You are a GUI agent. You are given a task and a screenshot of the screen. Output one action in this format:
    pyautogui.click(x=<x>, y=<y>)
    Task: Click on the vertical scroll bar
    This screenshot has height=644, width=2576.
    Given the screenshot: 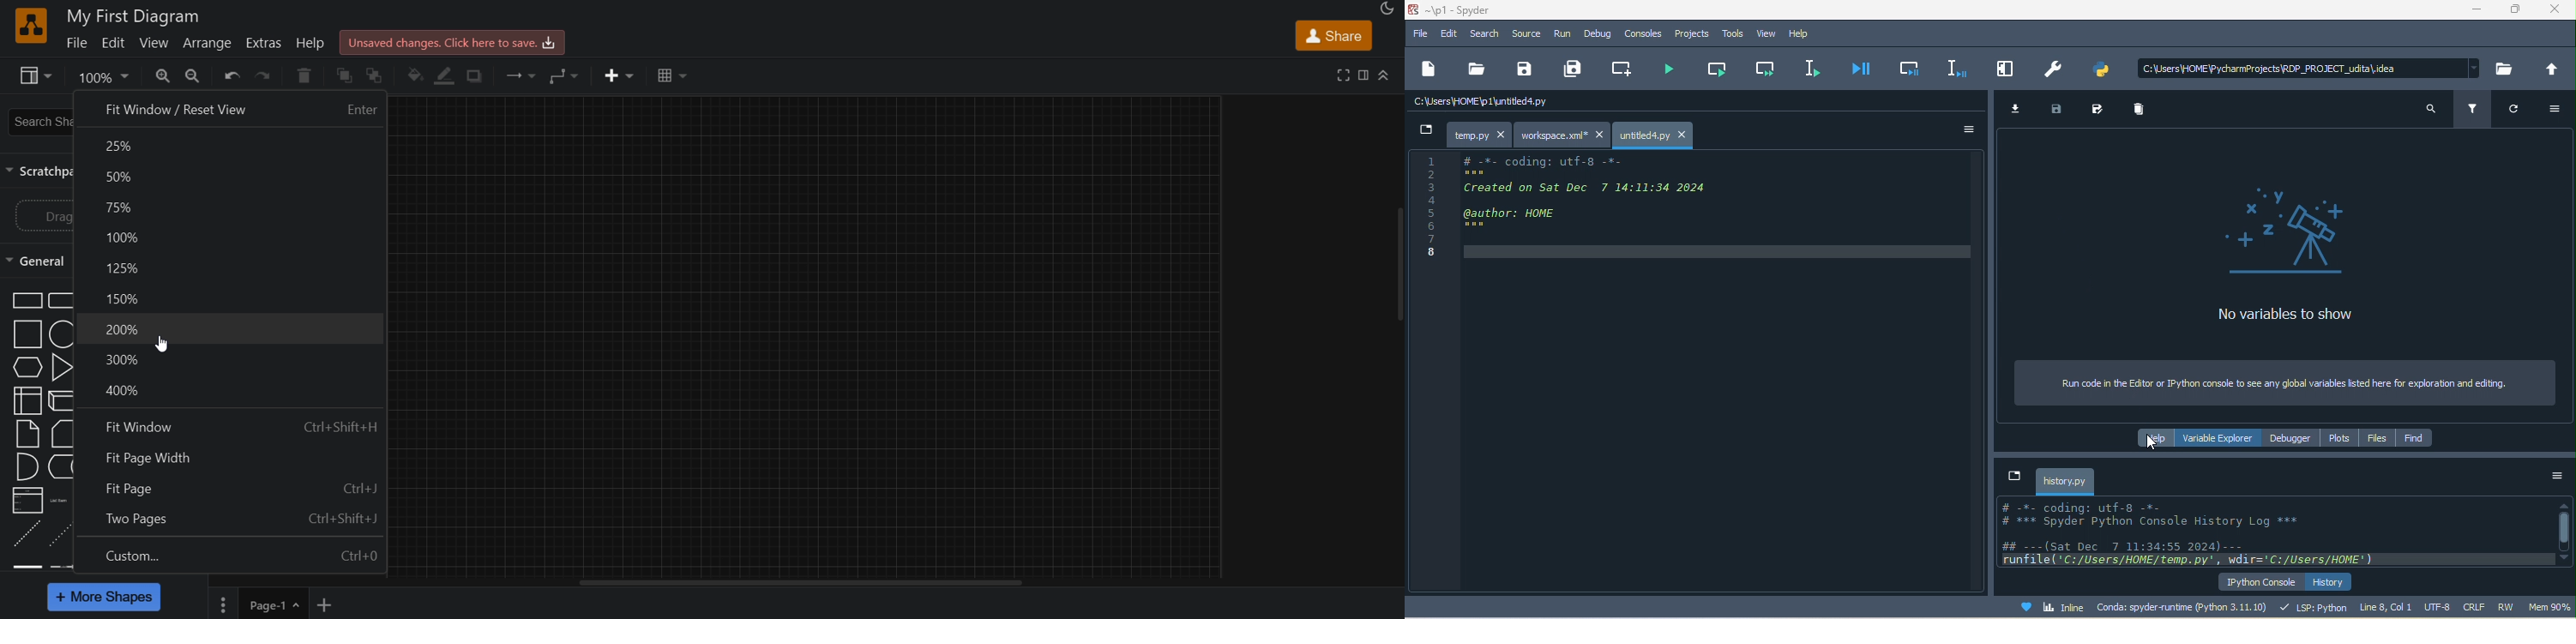 What is the action you would take?
    pyautogui.click(x=2563, y=532)
    